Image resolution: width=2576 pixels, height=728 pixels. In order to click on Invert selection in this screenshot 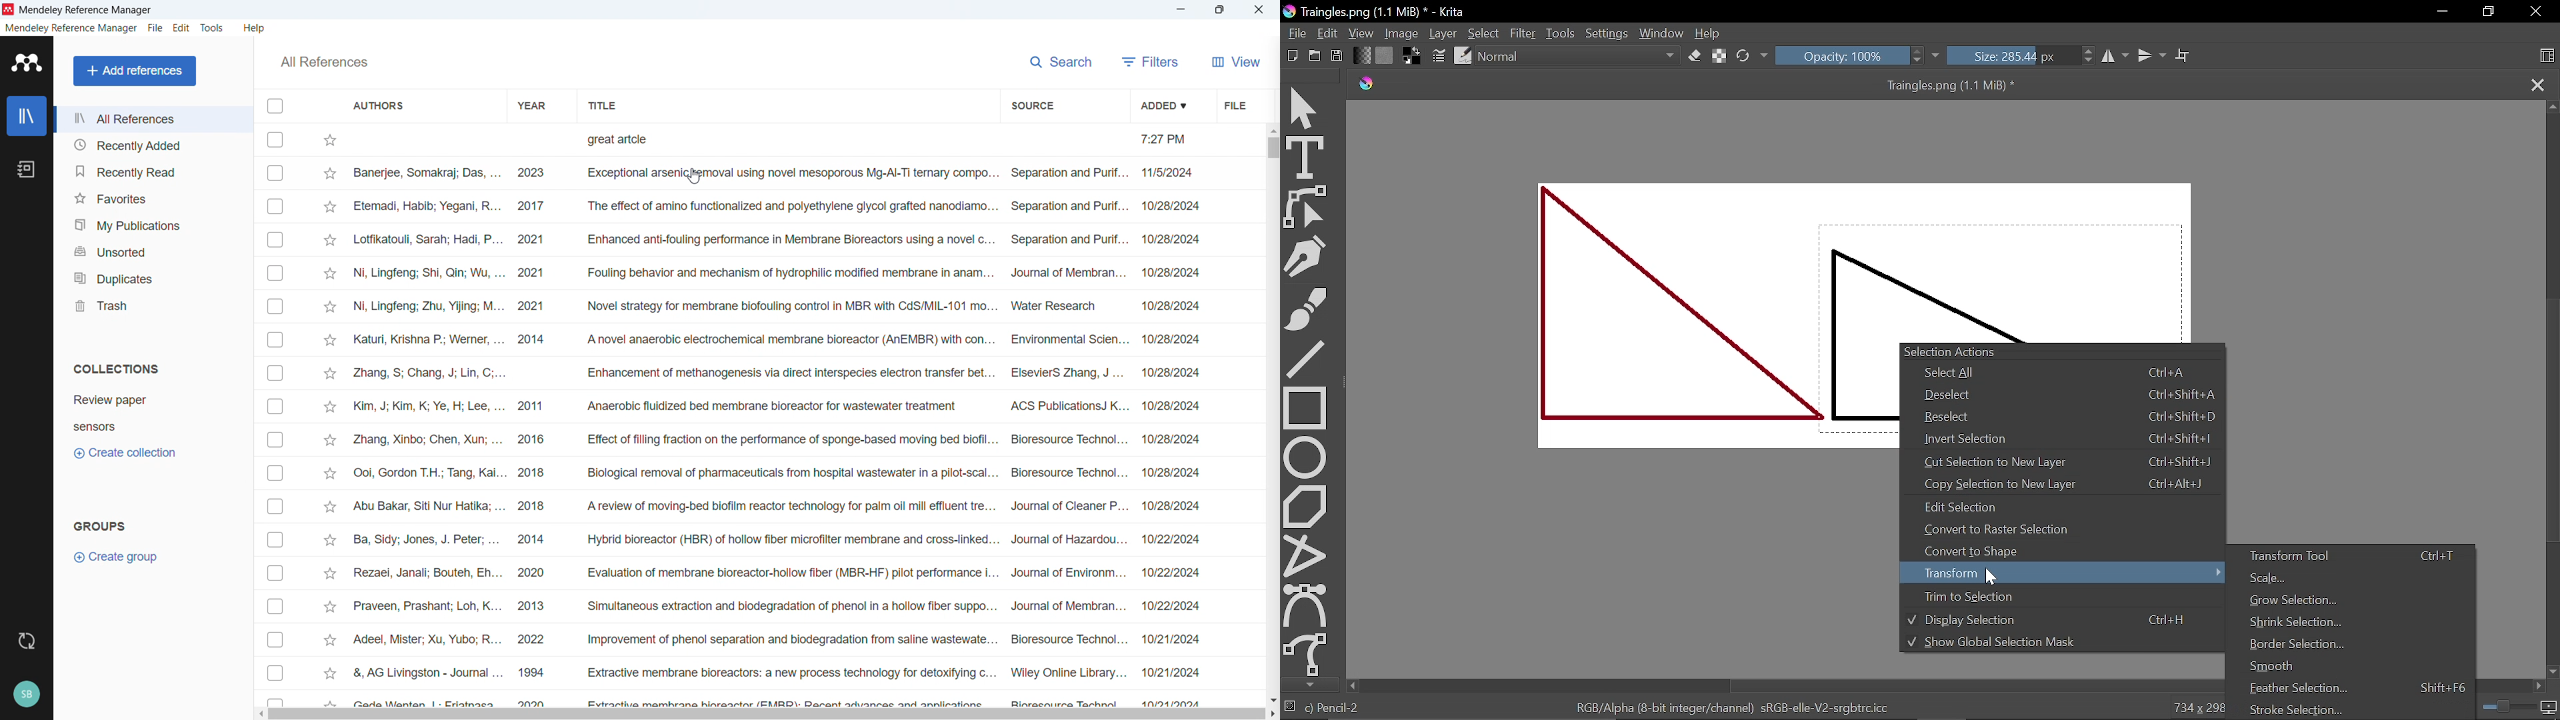, I will do `click(2065, 438)`.